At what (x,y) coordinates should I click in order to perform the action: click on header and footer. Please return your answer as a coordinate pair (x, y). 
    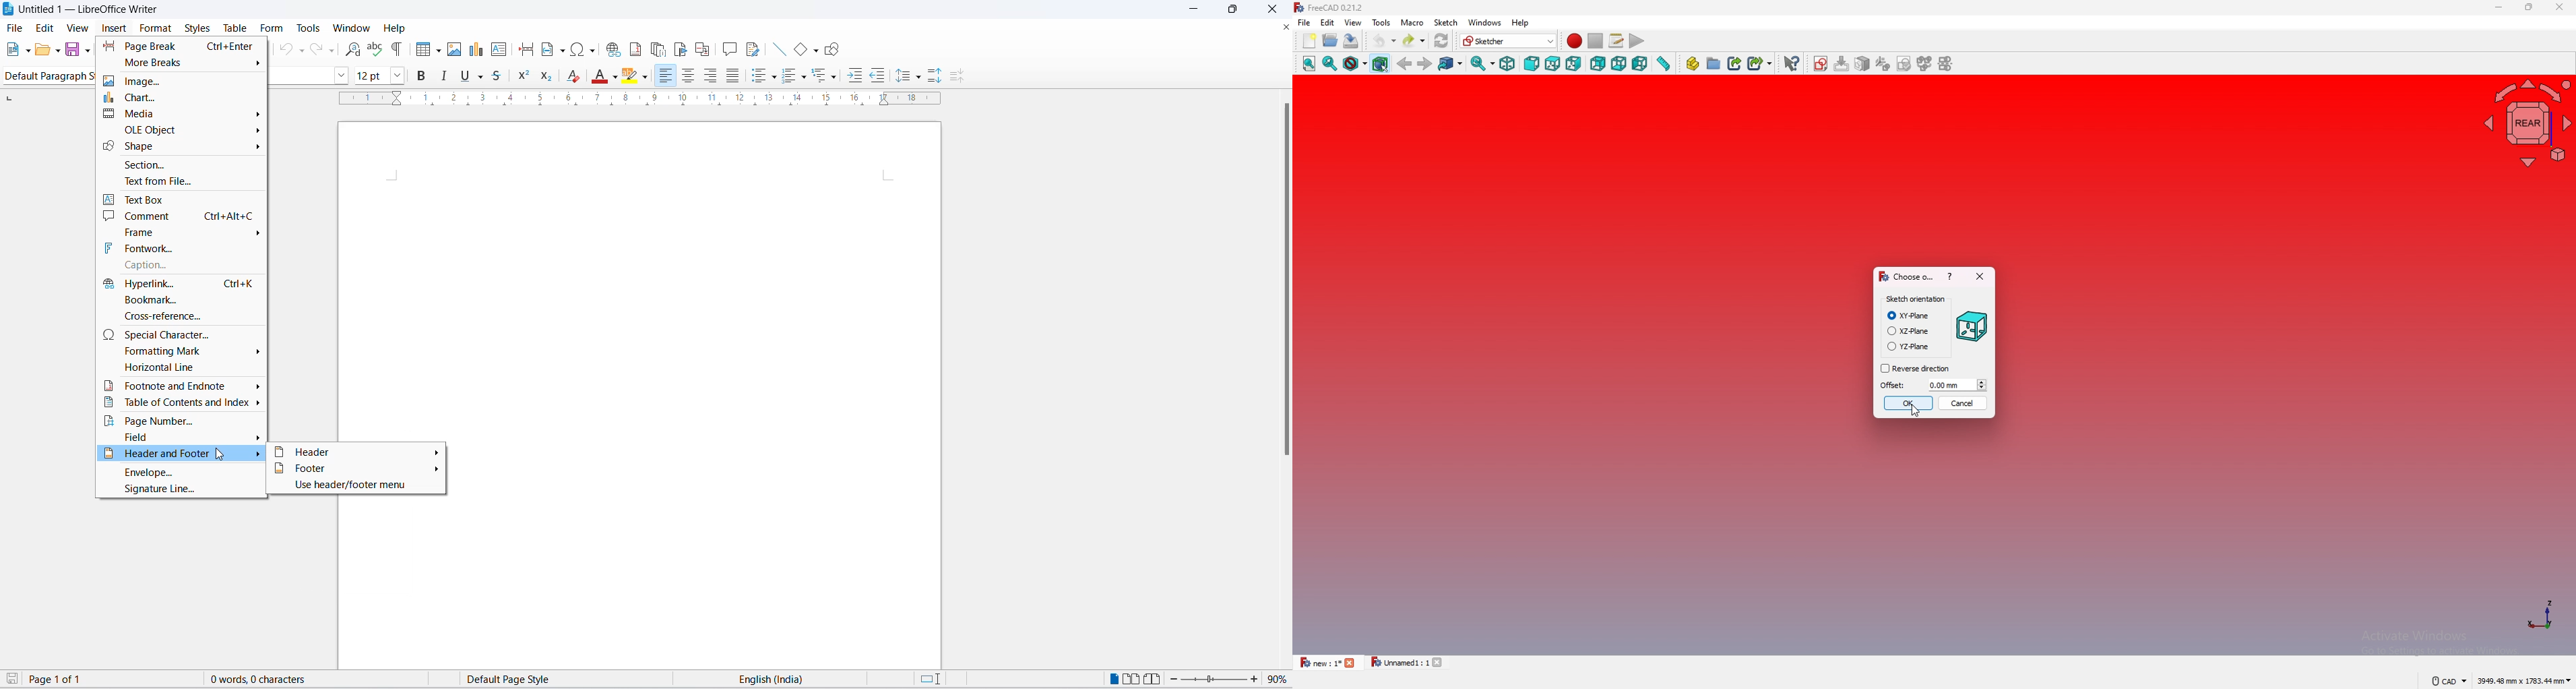
    Looking at the image, I should click on (181, 455).